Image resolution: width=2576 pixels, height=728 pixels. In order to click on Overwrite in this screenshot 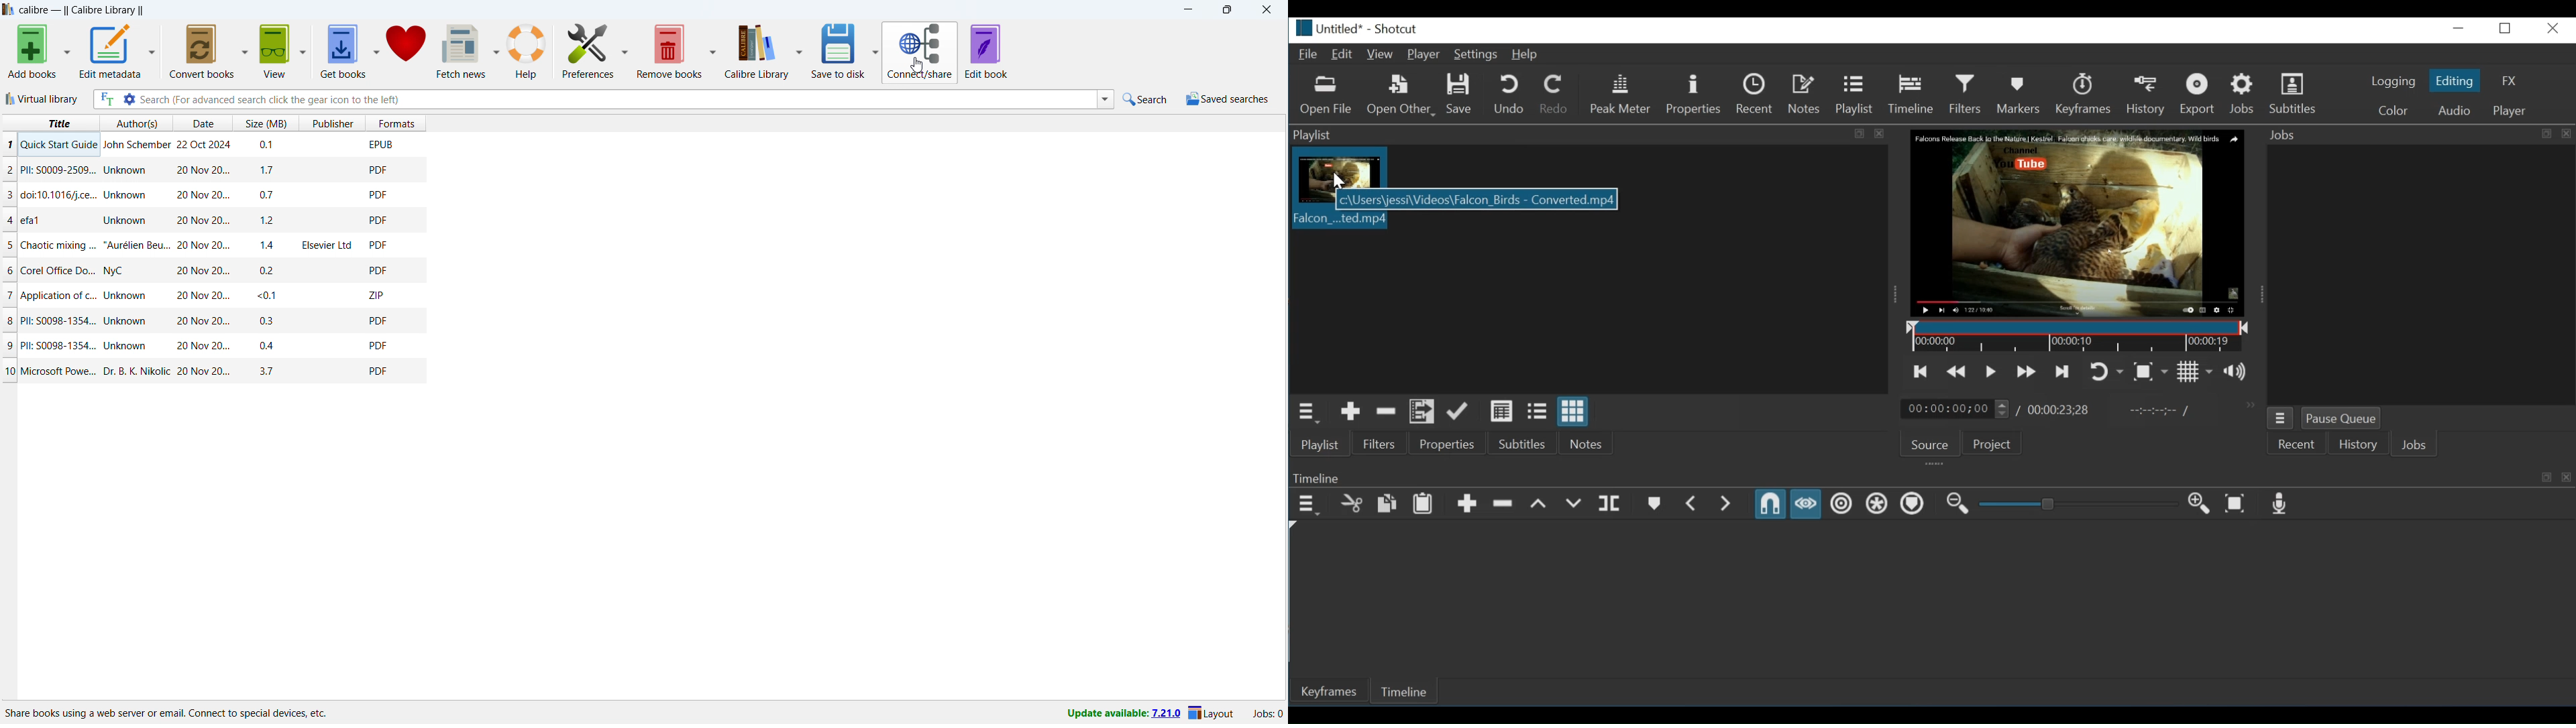, I will do `click(1573, 505)`.